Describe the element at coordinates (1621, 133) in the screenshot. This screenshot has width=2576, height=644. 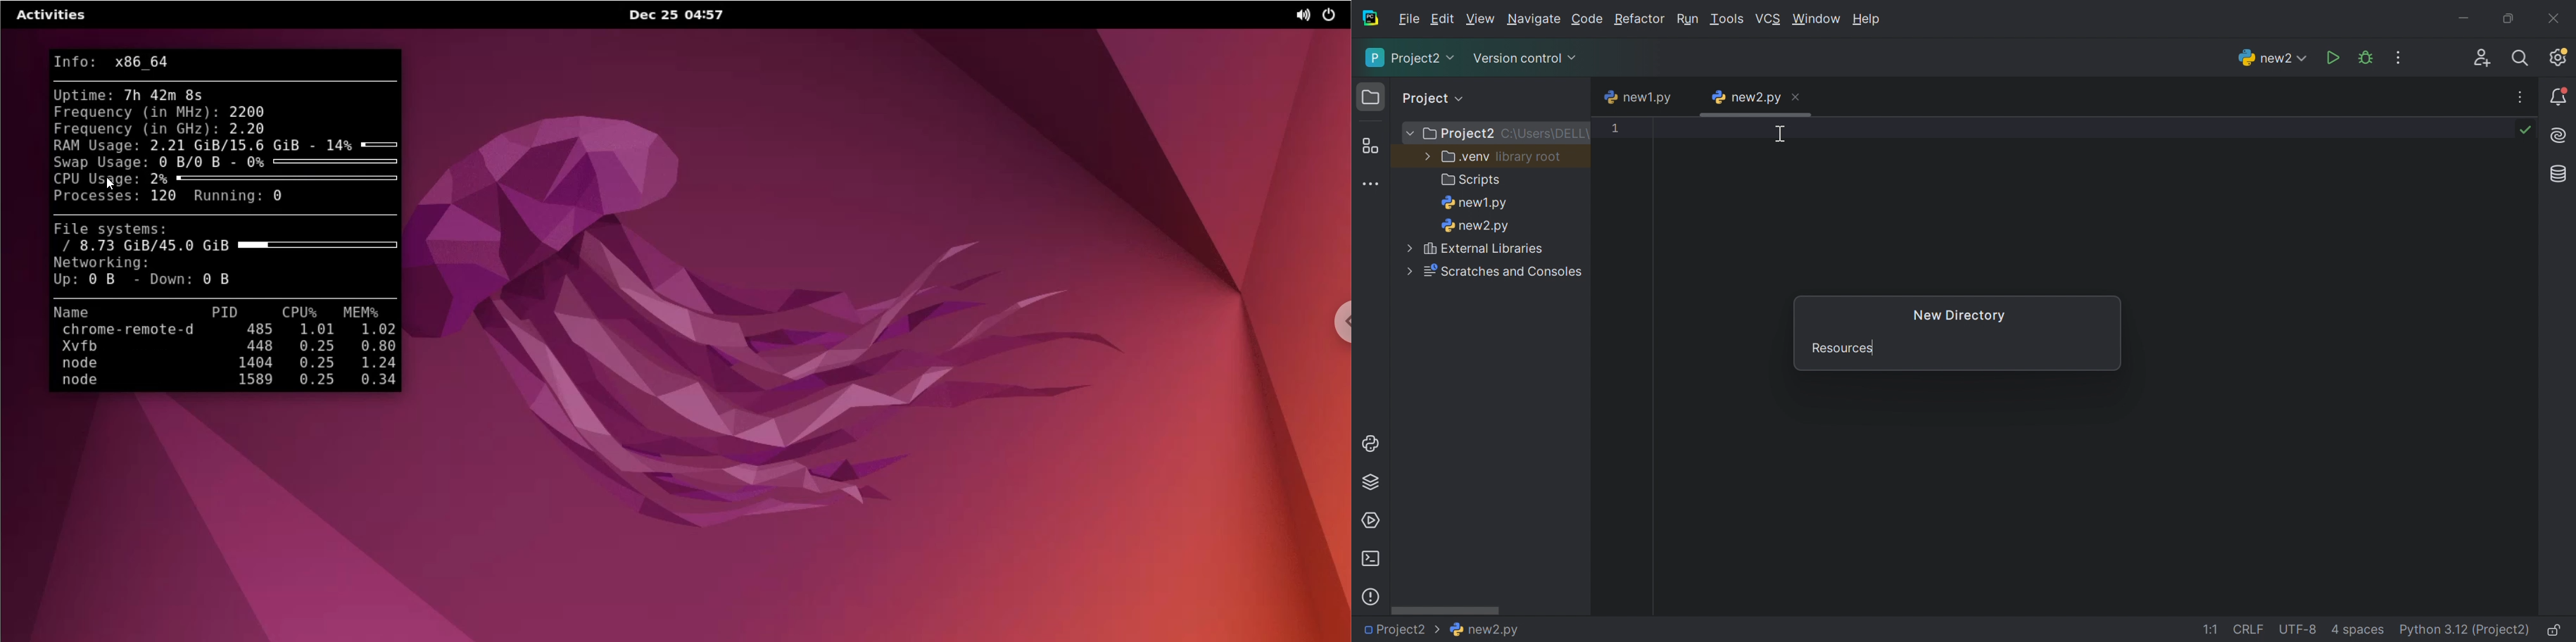
I see `1` at that location.